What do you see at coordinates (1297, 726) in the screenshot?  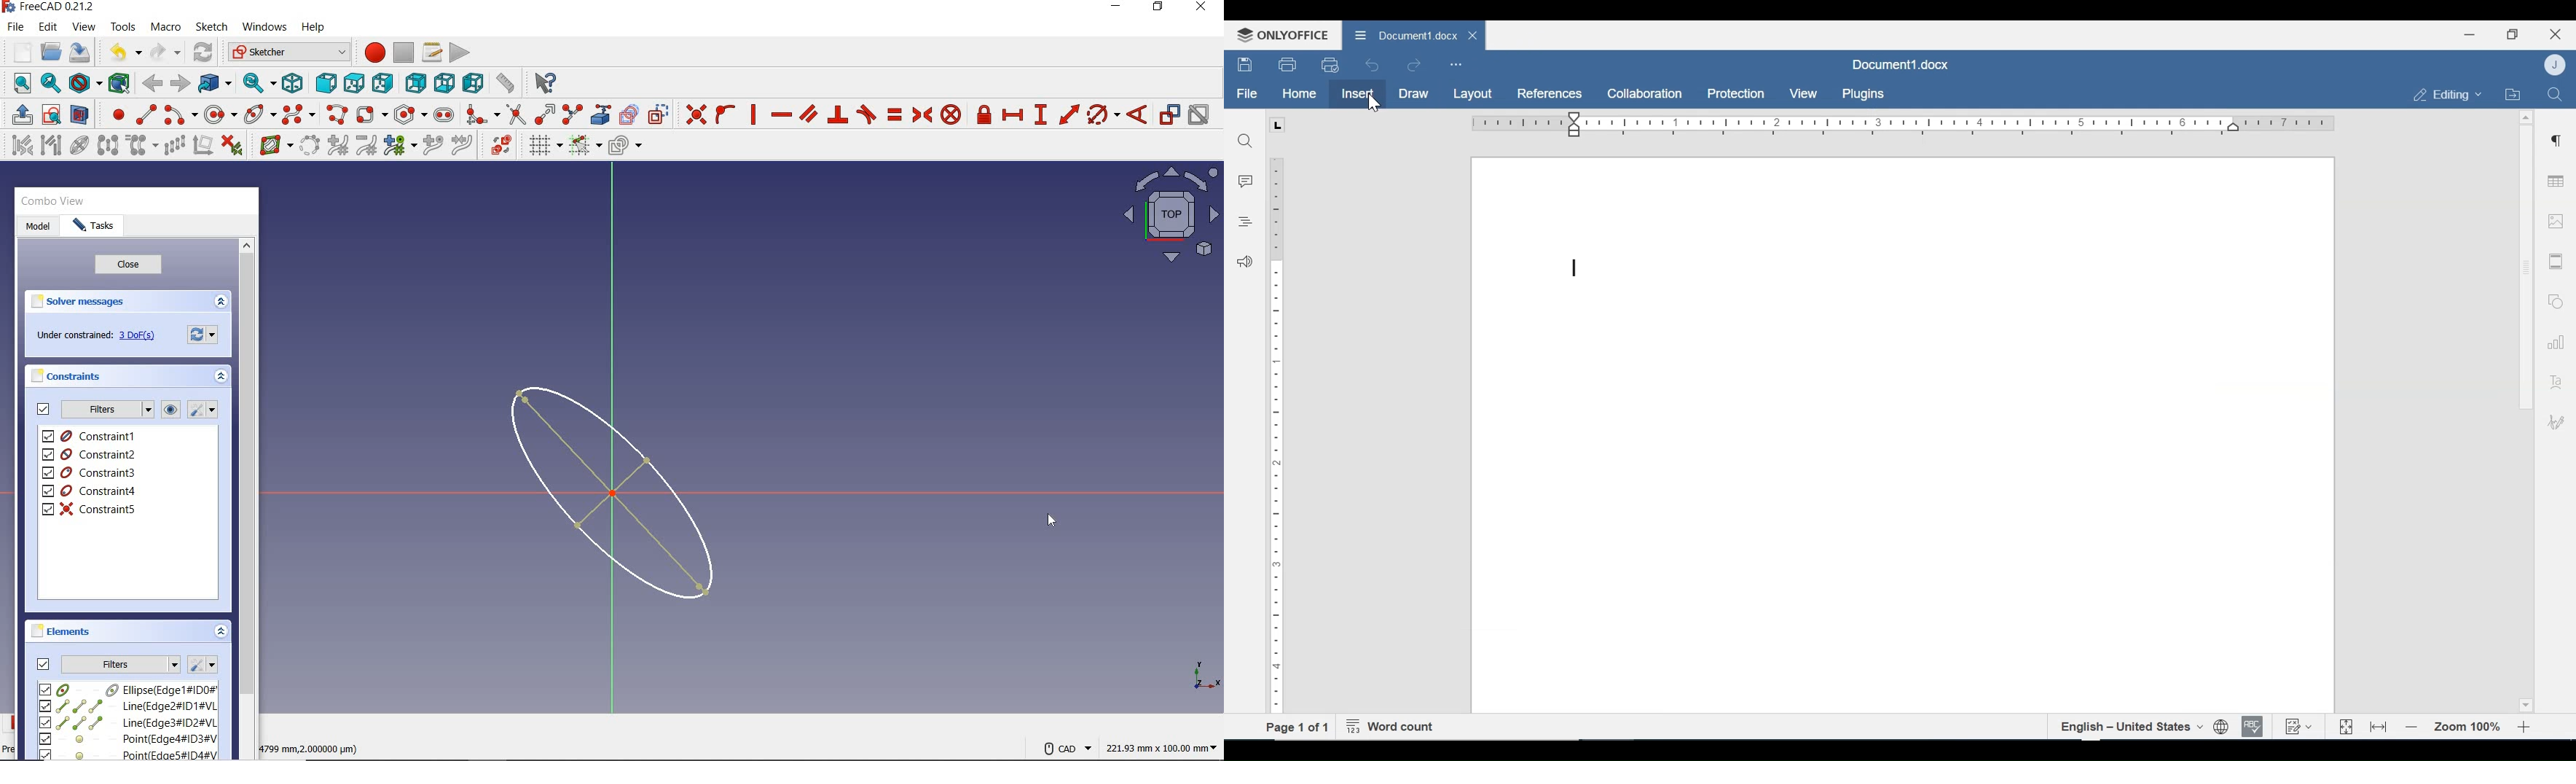 I see `Page 1 of 1` at bounding box center [1297, 726].